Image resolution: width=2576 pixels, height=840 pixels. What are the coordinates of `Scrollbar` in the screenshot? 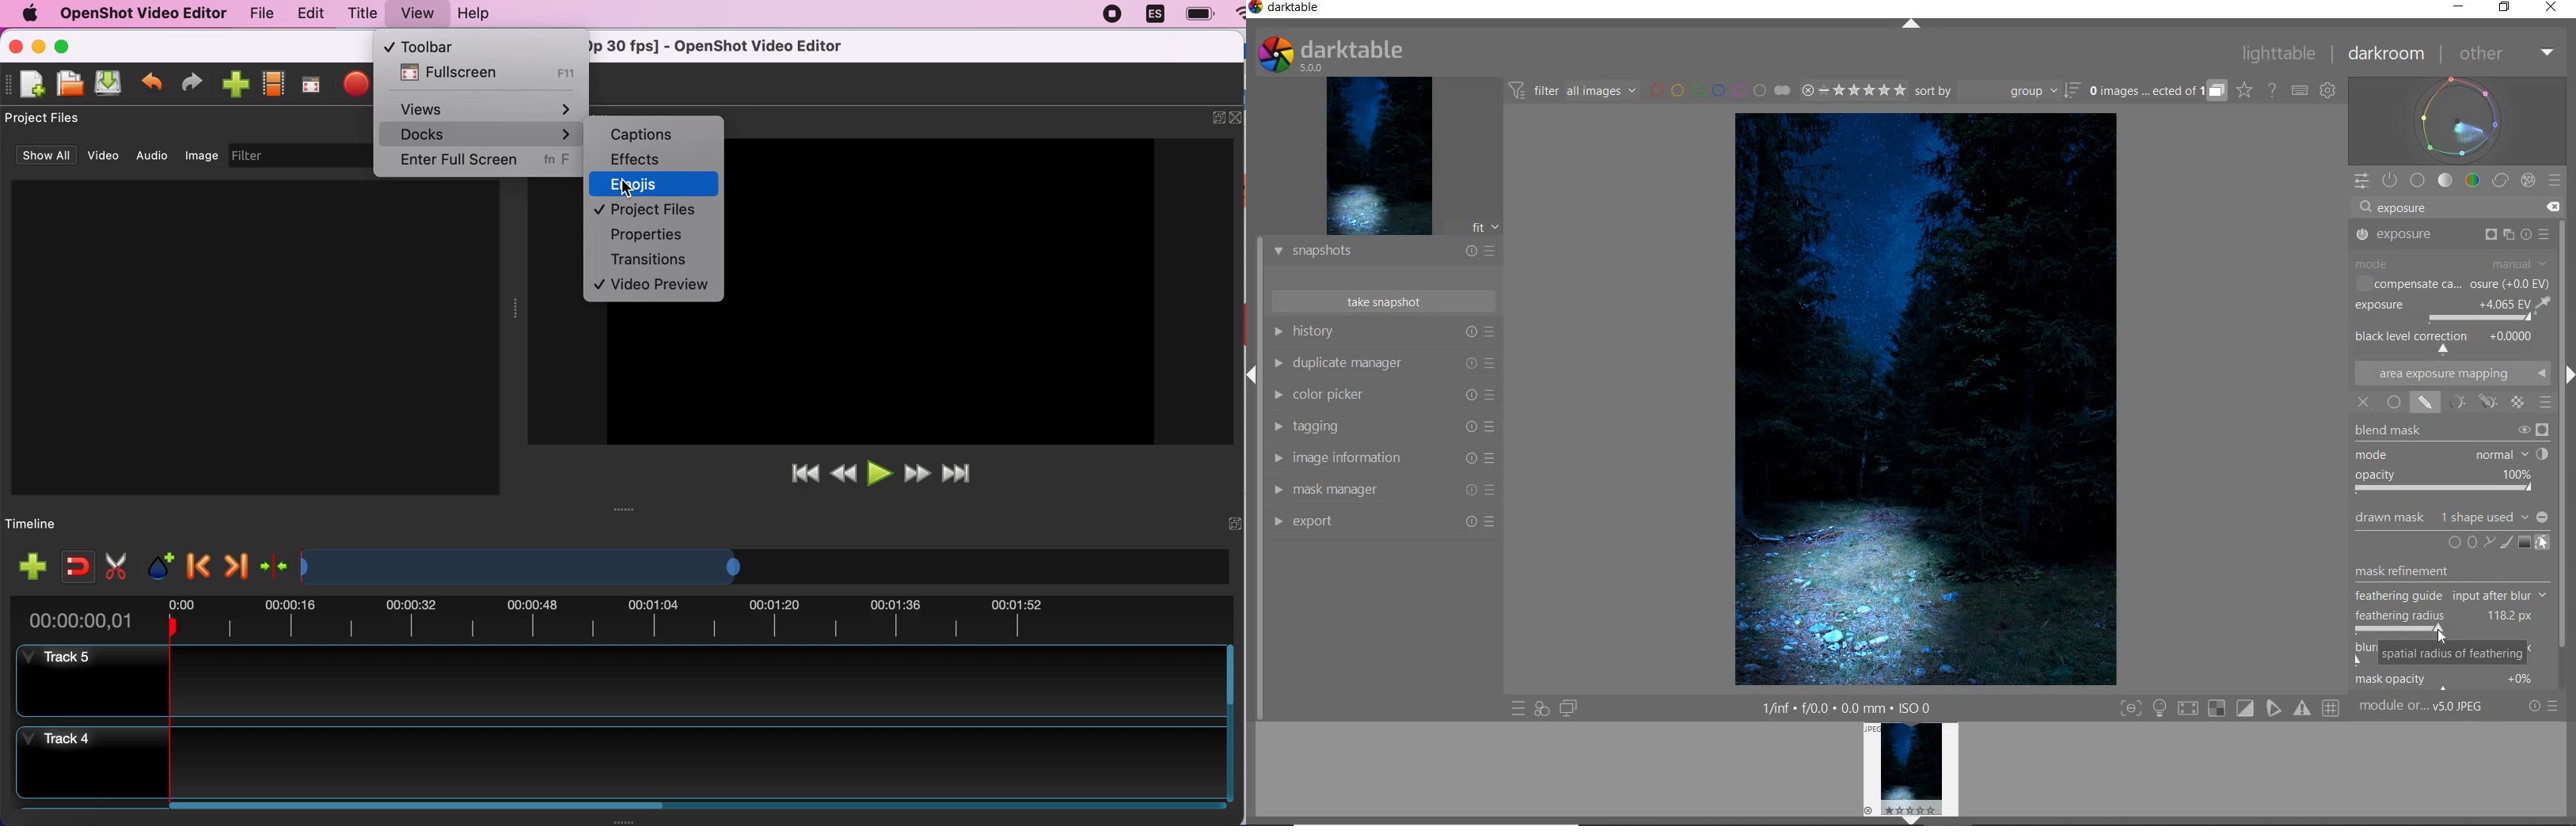 It's located at (2568, 537).